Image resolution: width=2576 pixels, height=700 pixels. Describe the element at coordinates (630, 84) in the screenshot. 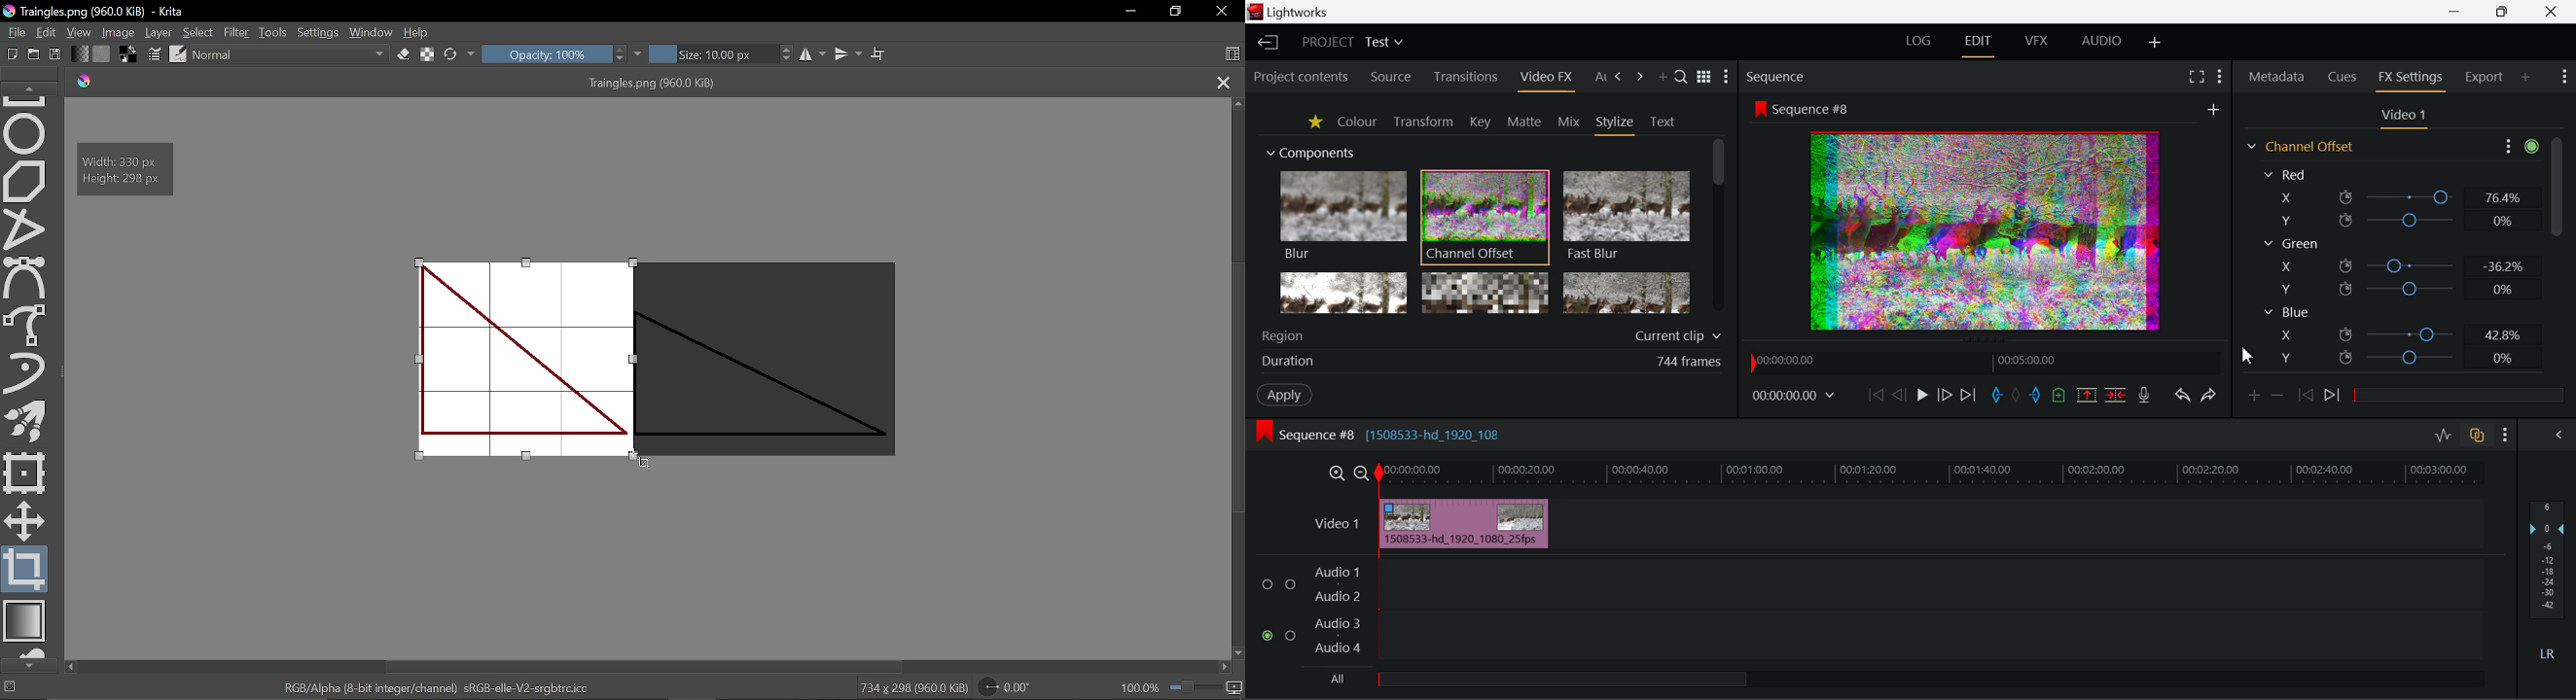

I see `Traingles.png (960.0 KiB)` at that location.